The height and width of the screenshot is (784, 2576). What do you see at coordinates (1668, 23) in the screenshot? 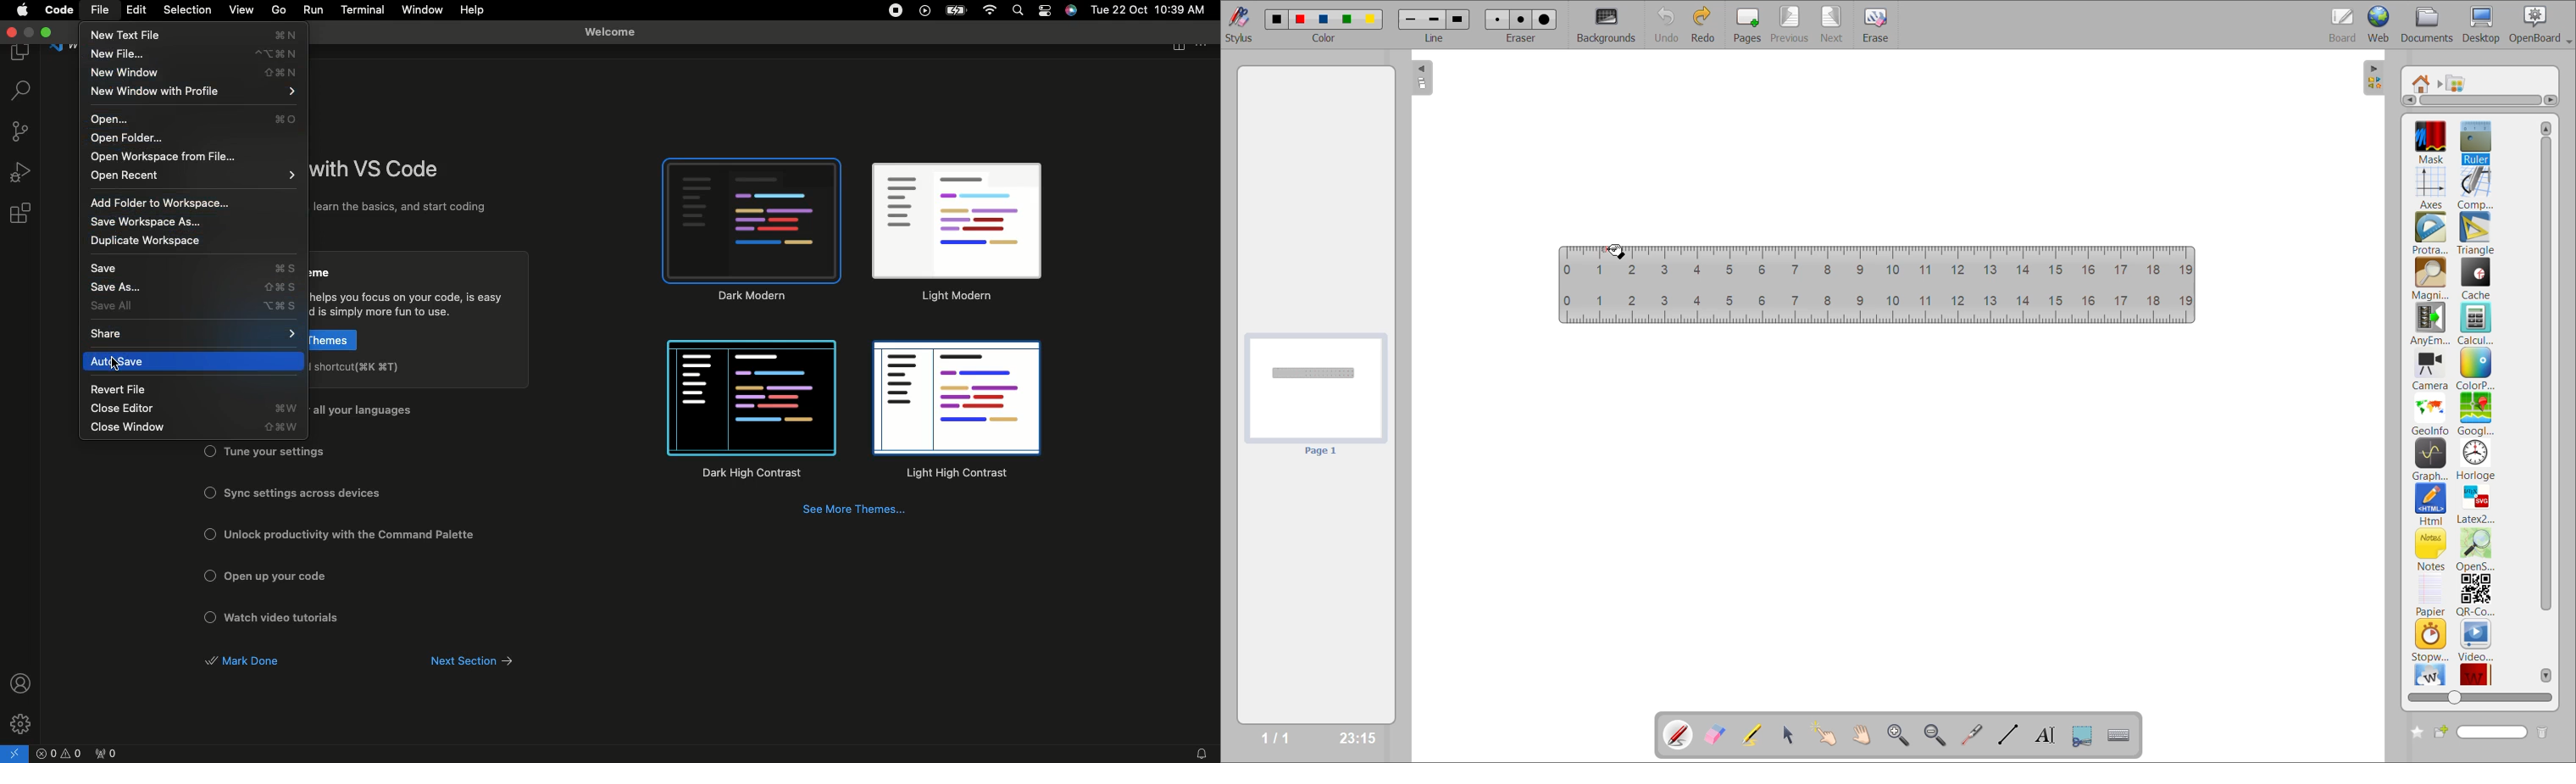
I see `undo` at bounding box center [1668, 23].